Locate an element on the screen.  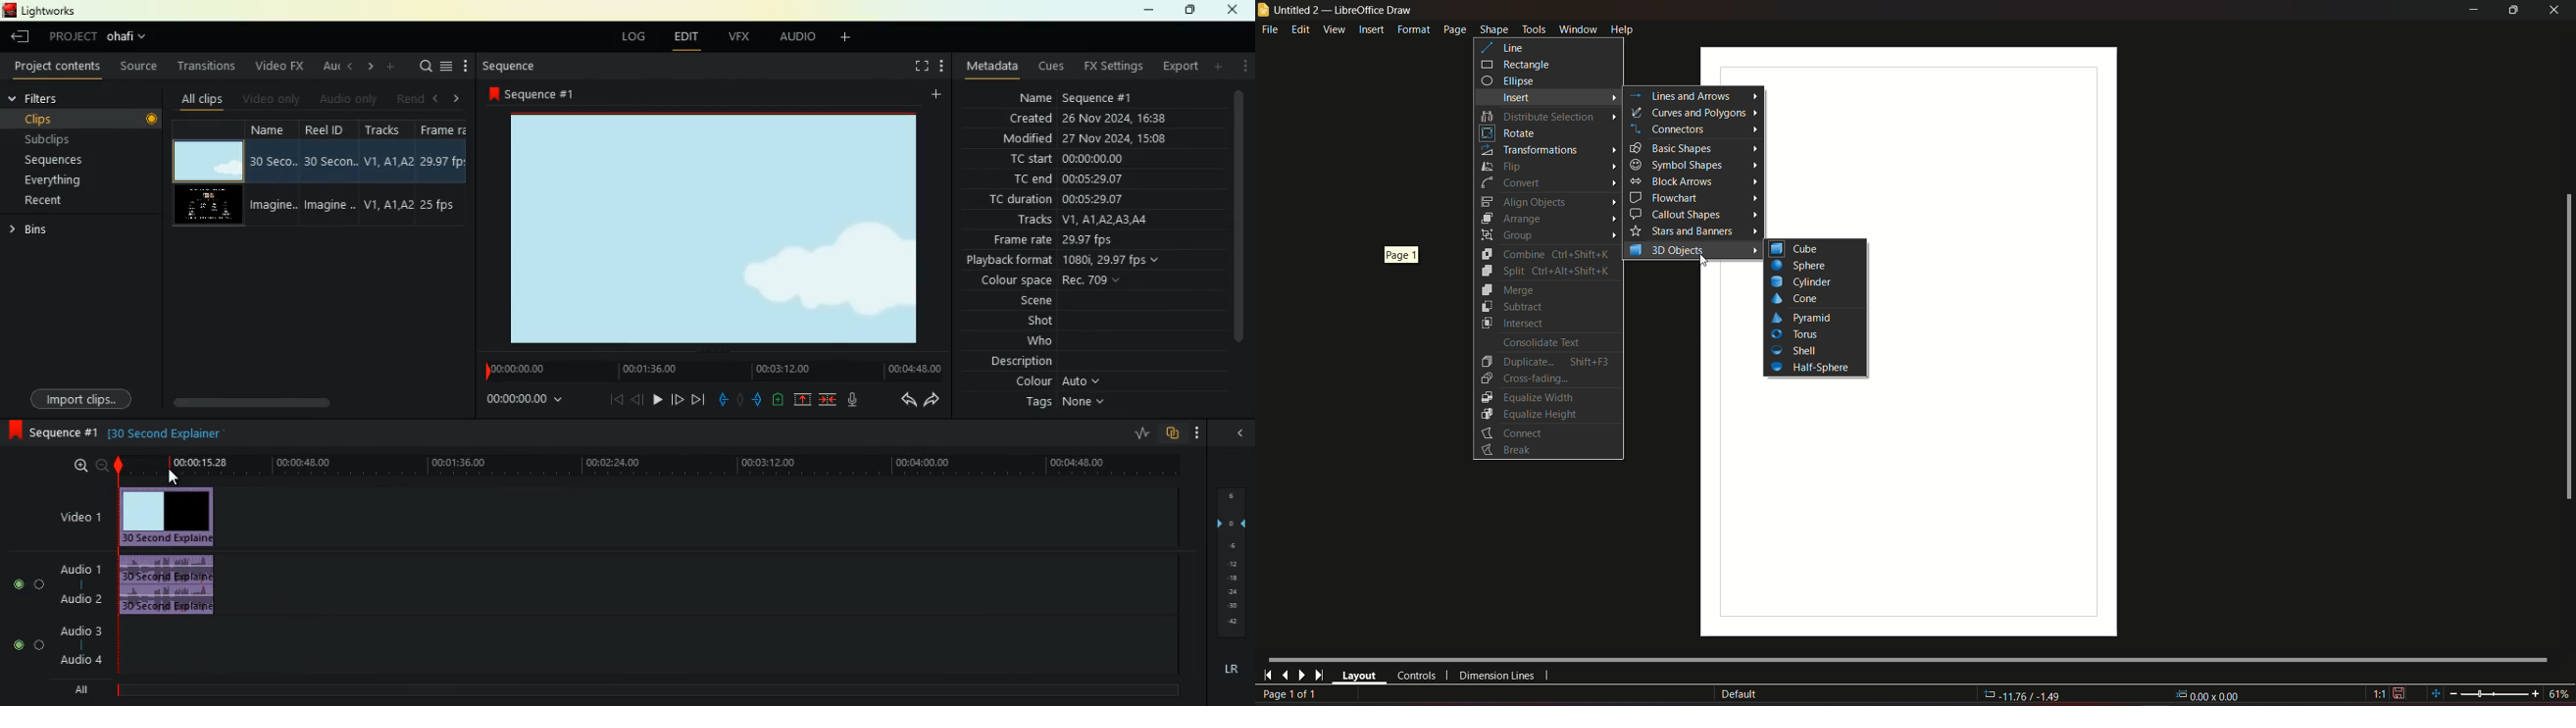
26 Nov 2024 16:38 is located at coordinates (1119, 119).